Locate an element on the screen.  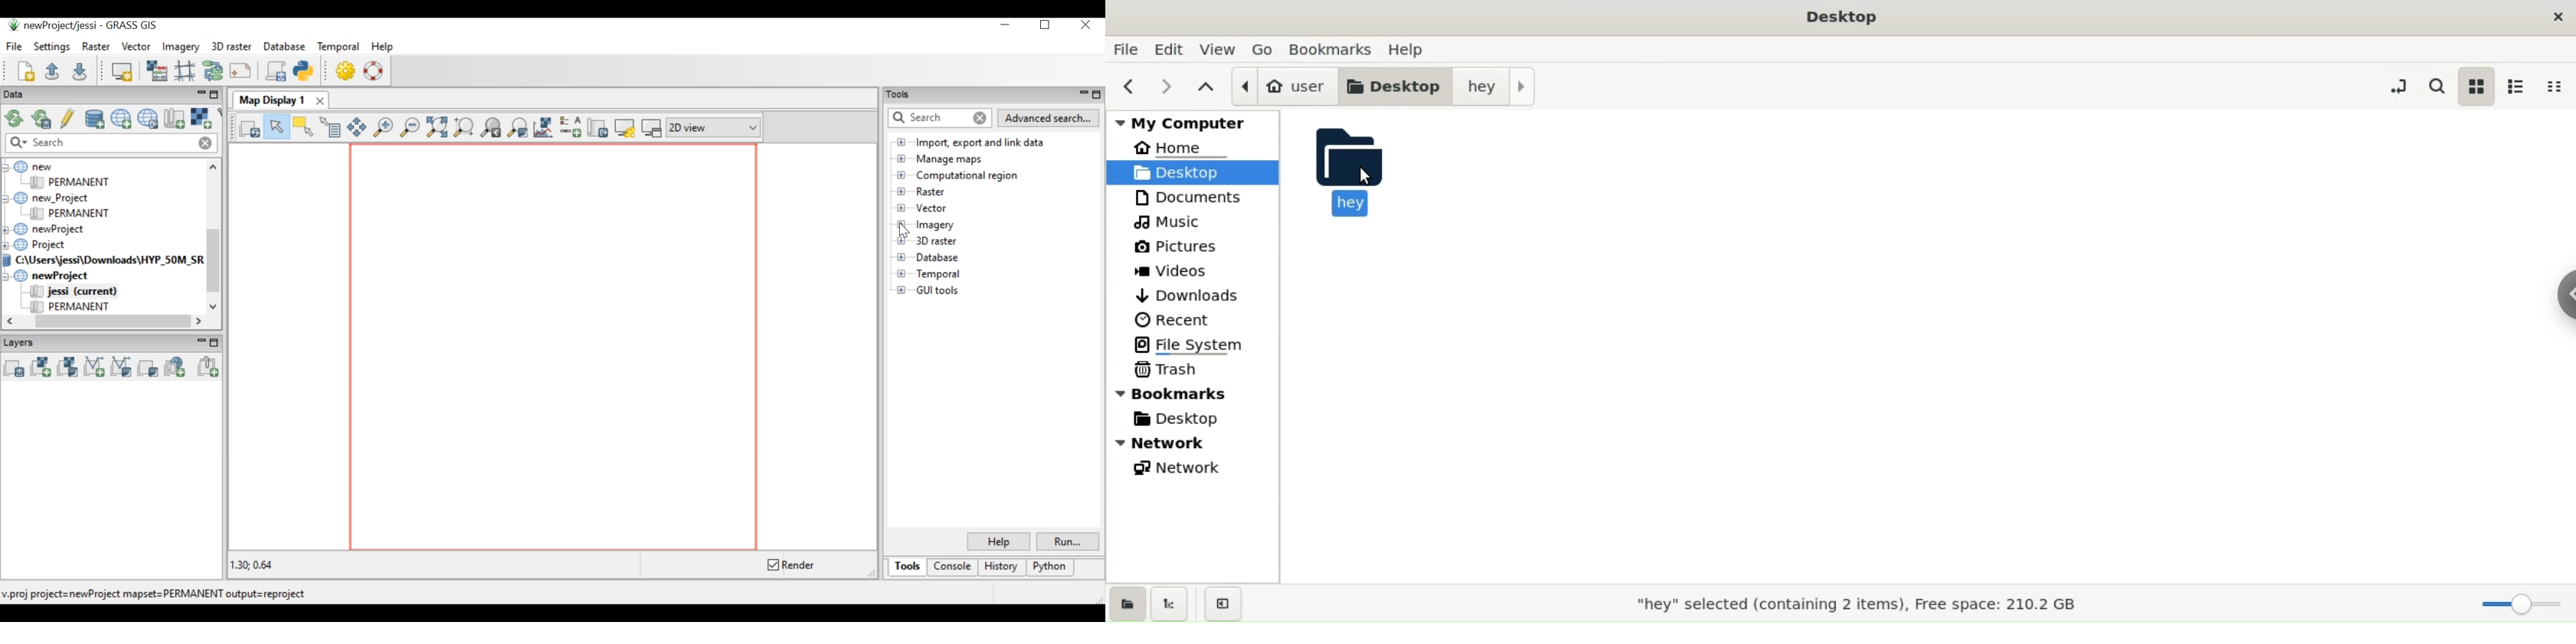
Start new map display is located at coordinates (119, 70).